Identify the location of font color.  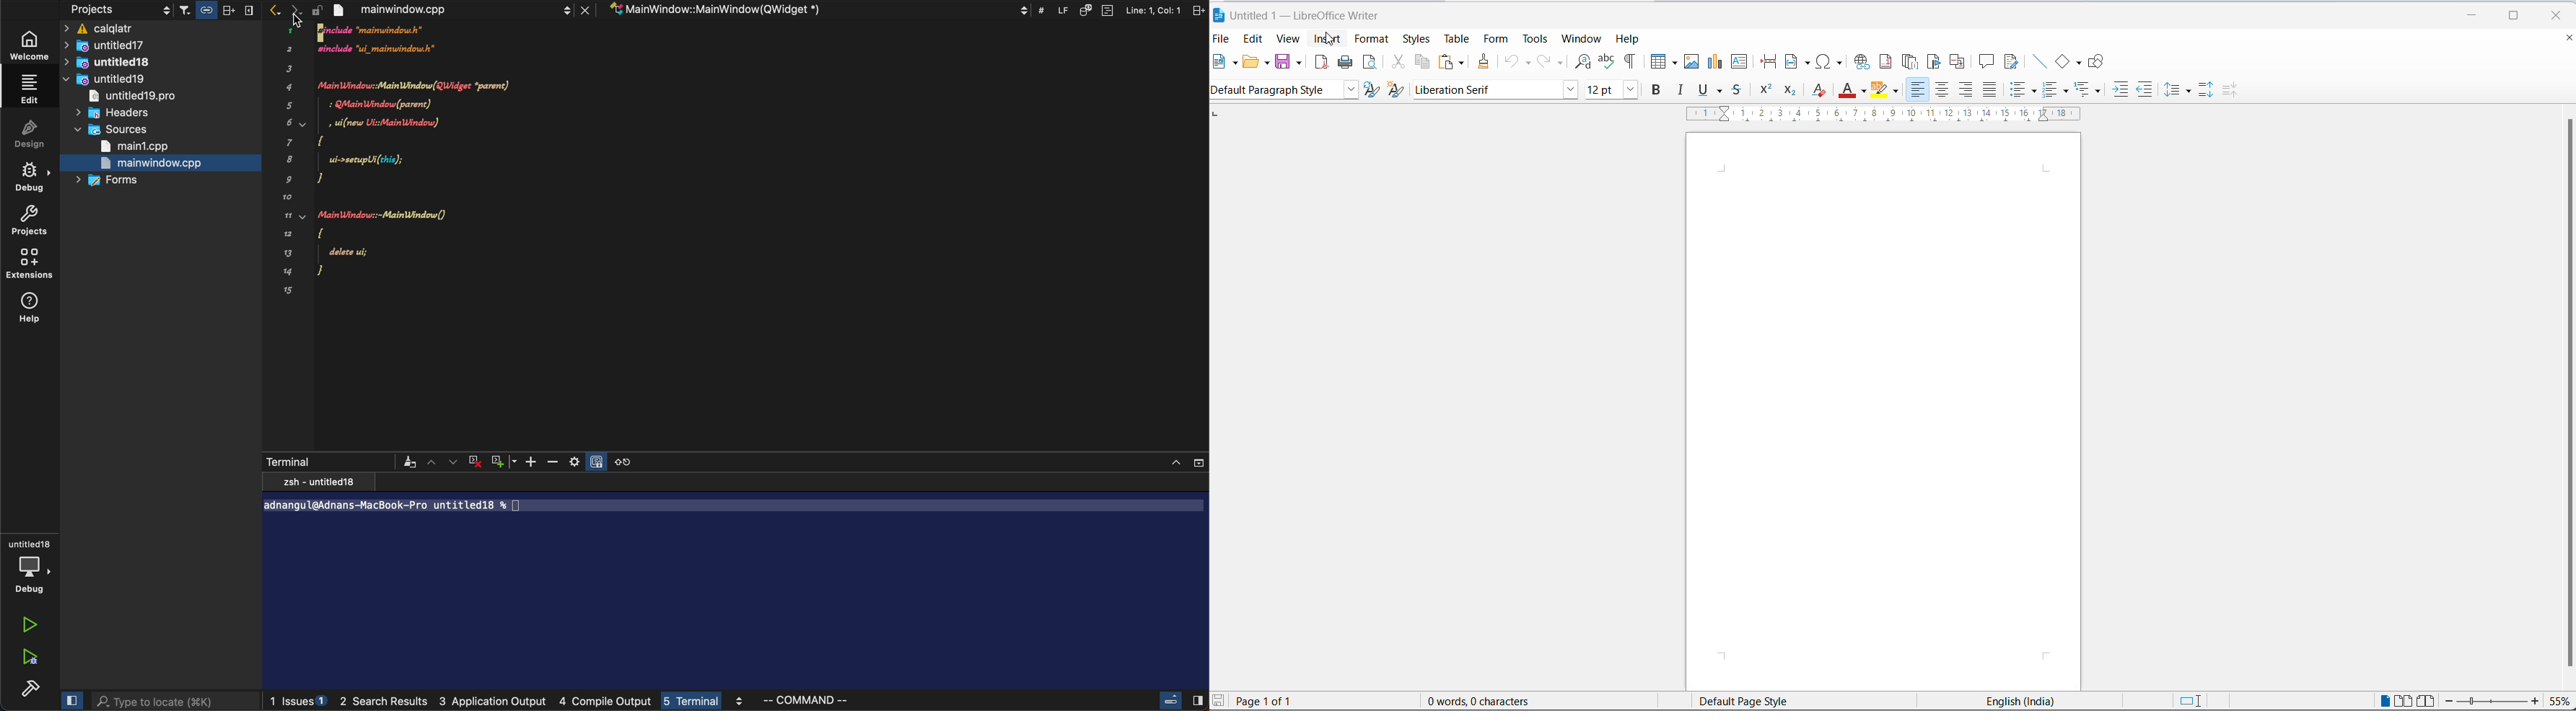
(1845, 89).